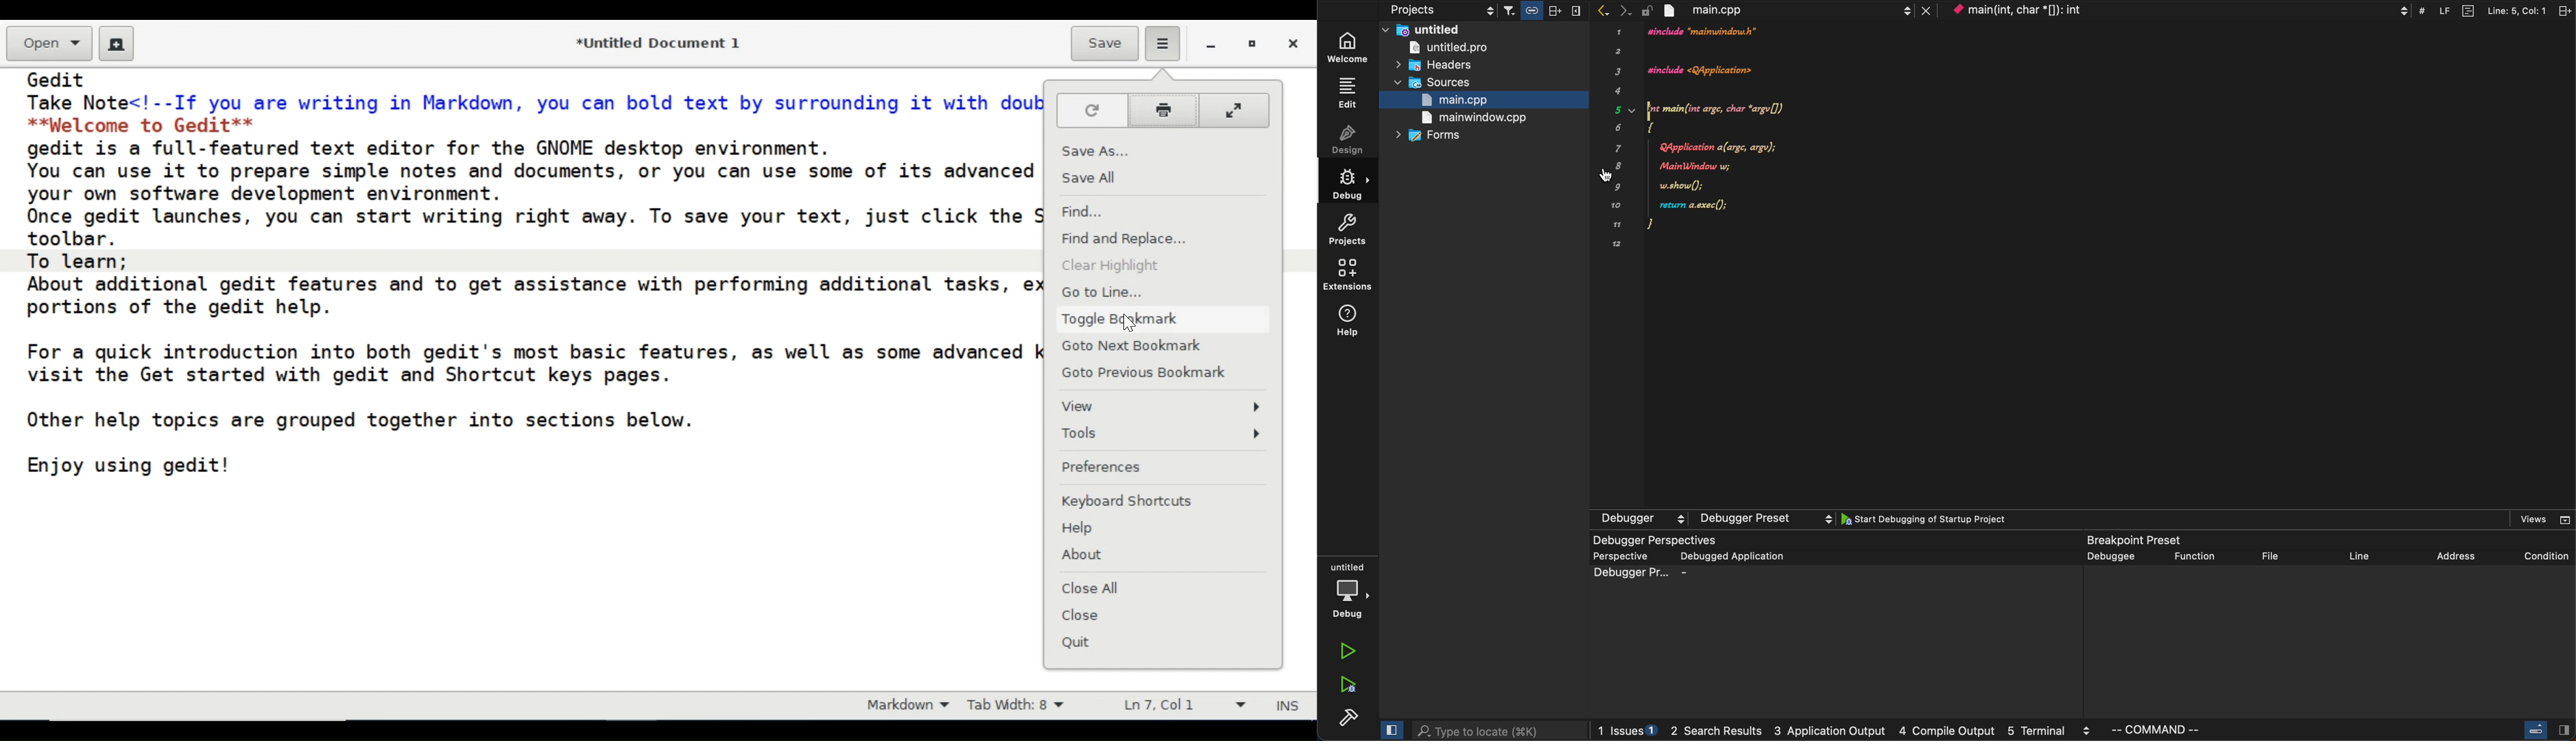  I want to click on compile output, so click(1949, 731).